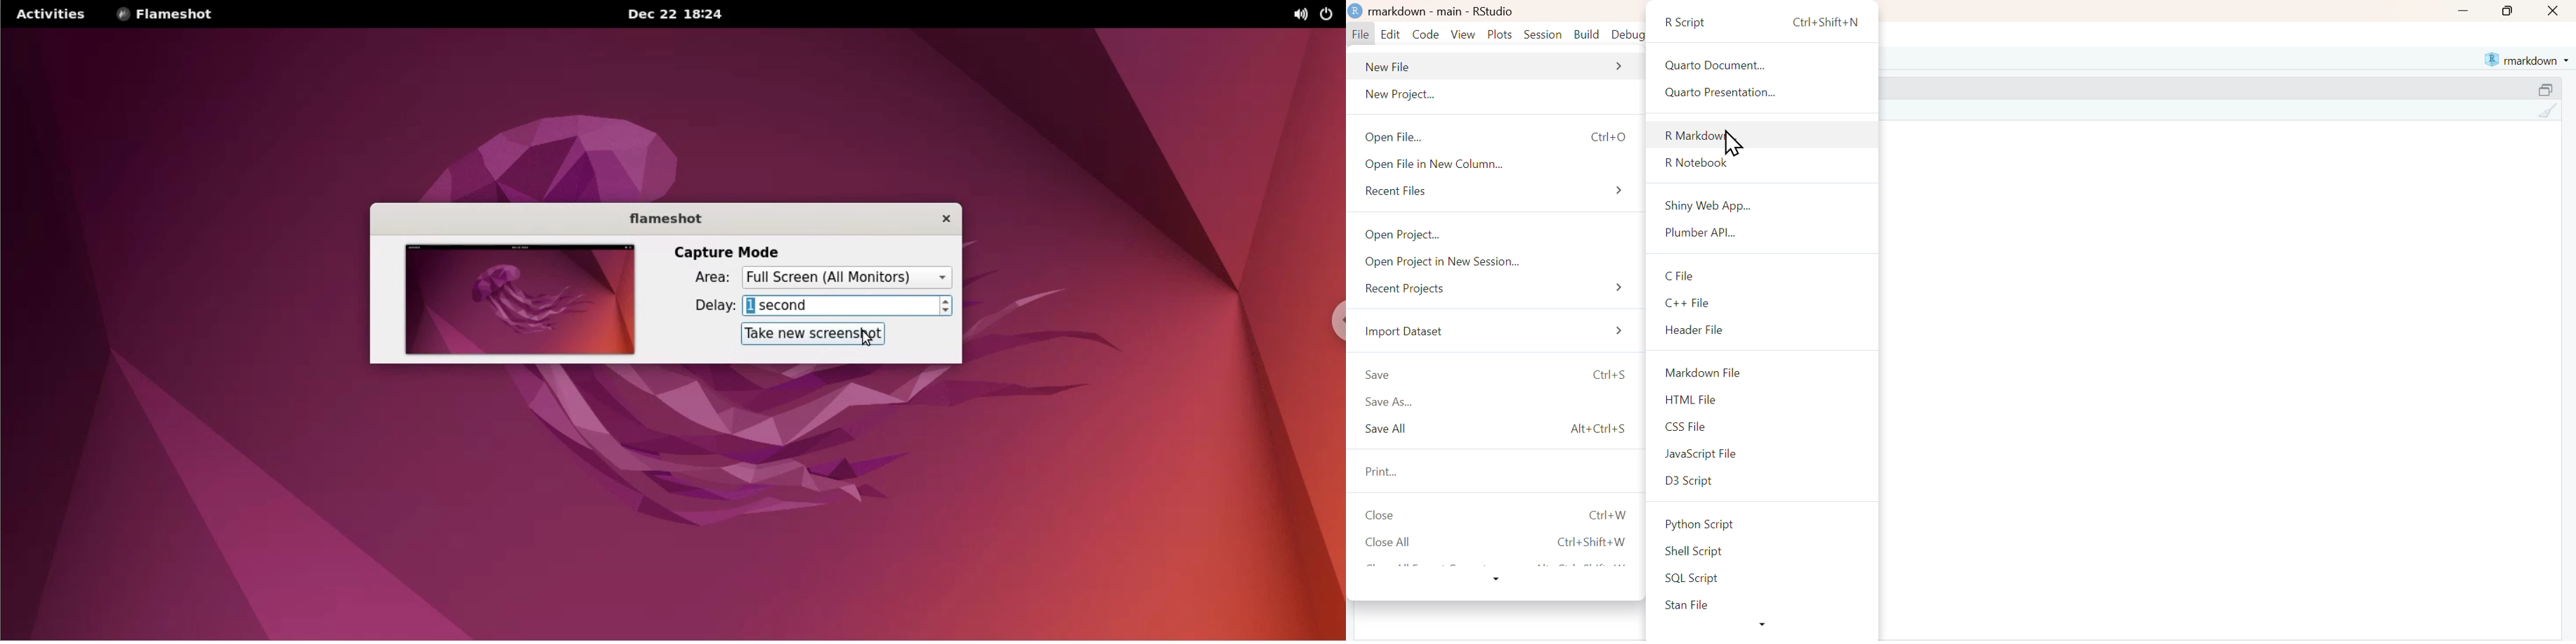 The height and width of the screenshot is (644, 2576). What do you see at coordinates (1501, 292) in the screenshot?
I see `Recent projects` at bounding box center [1501, 292].